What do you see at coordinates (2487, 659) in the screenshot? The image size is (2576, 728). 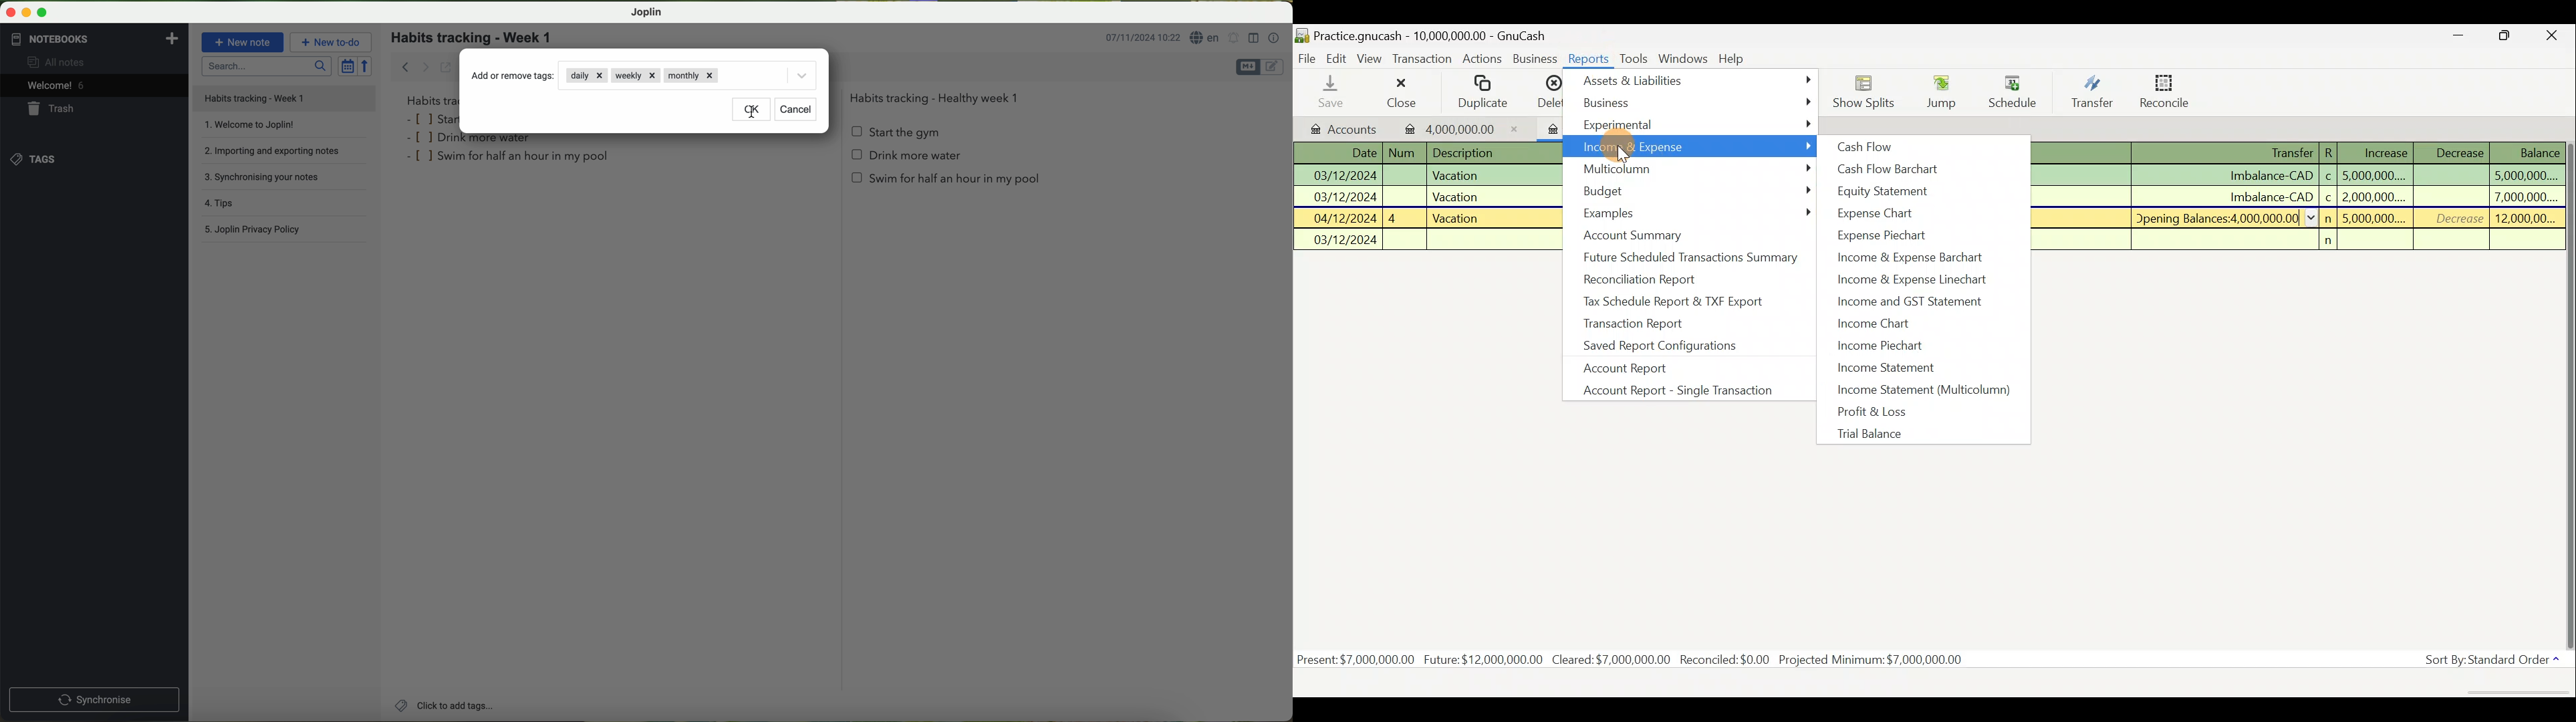 I see `Sort By: Standard Order` at bounding box center [2487, 659].